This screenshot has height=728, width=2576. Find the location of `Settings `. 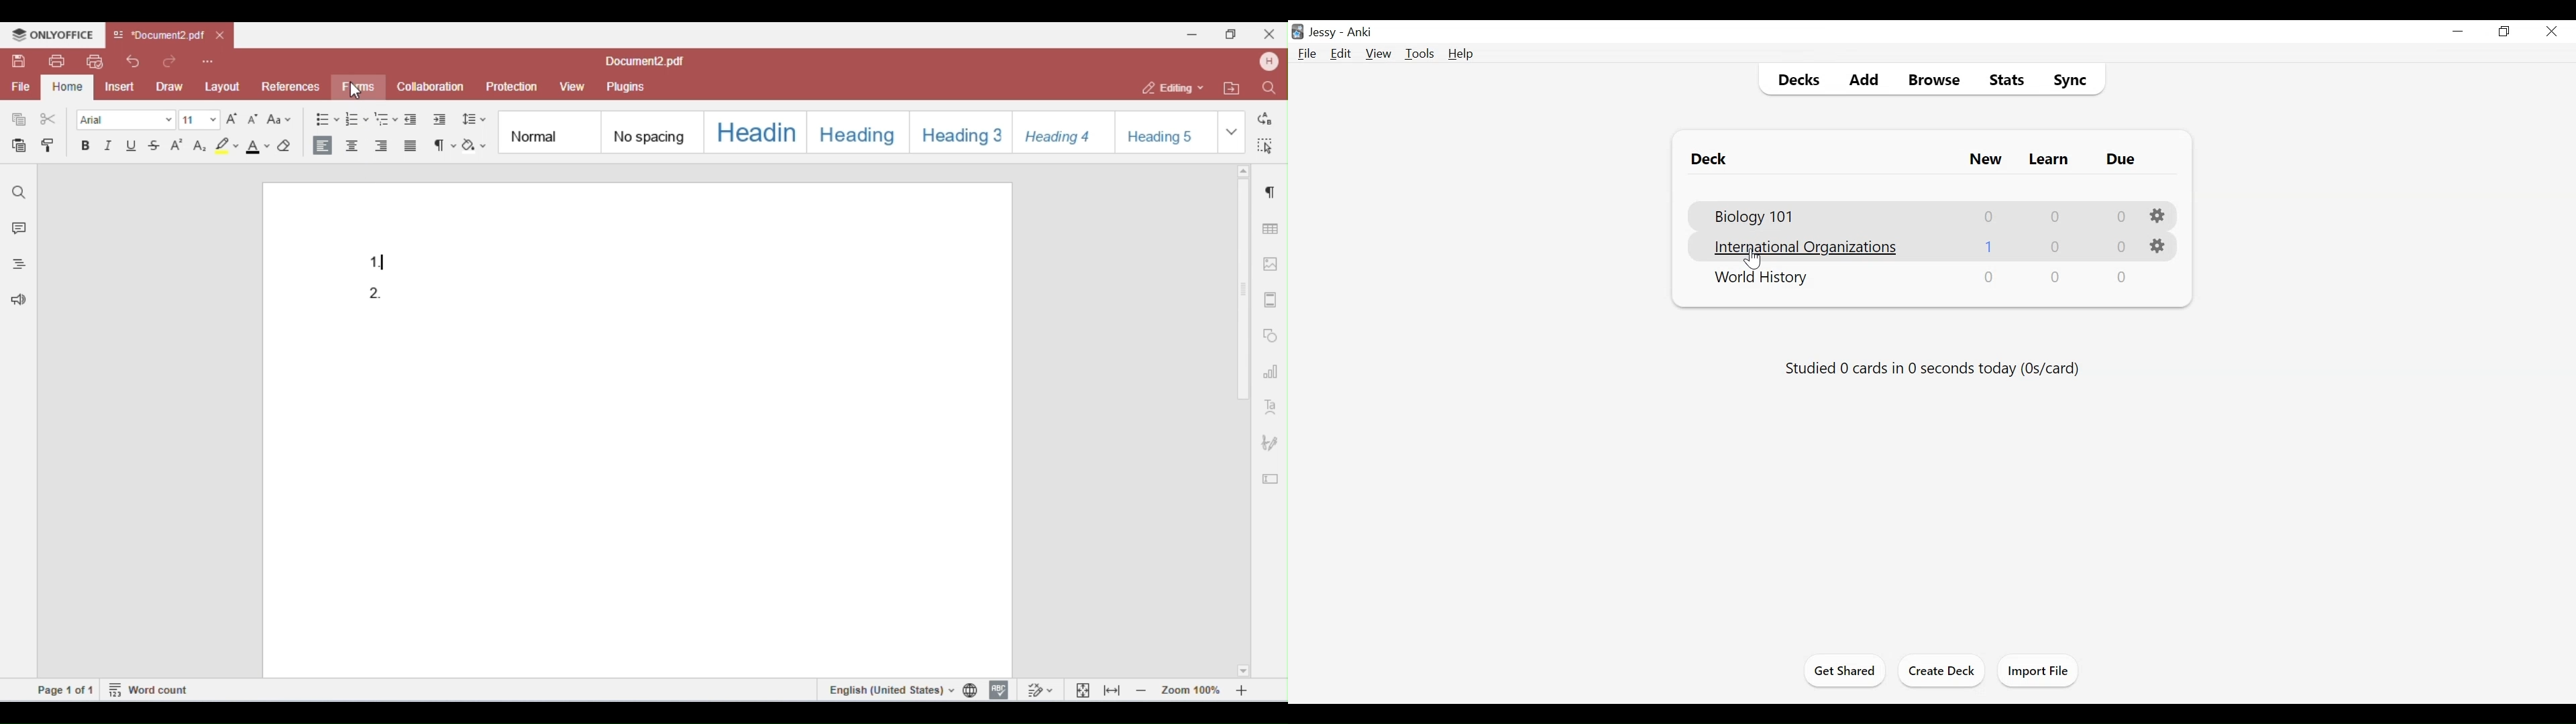

Settings  is located at coordinates (2160, 245).